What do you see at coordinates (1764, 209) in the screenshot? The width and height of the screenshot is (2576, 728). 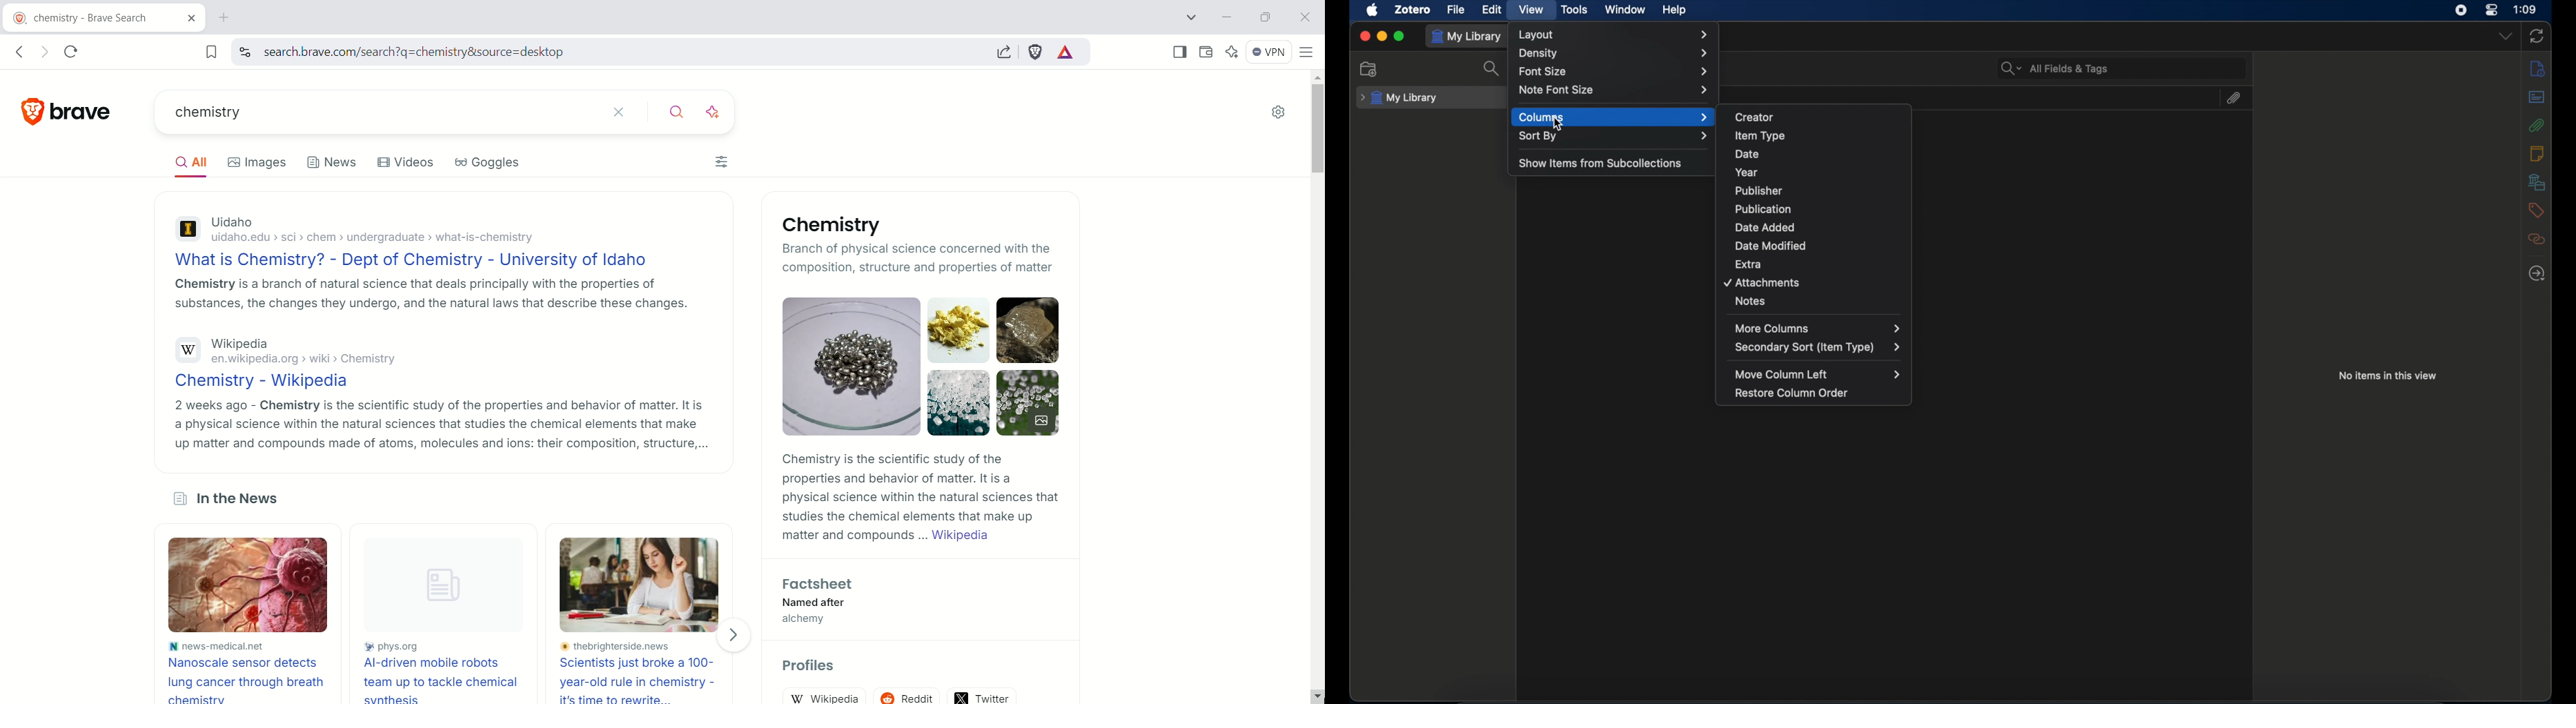 I see `publication` at bounding box center [1764, 209].